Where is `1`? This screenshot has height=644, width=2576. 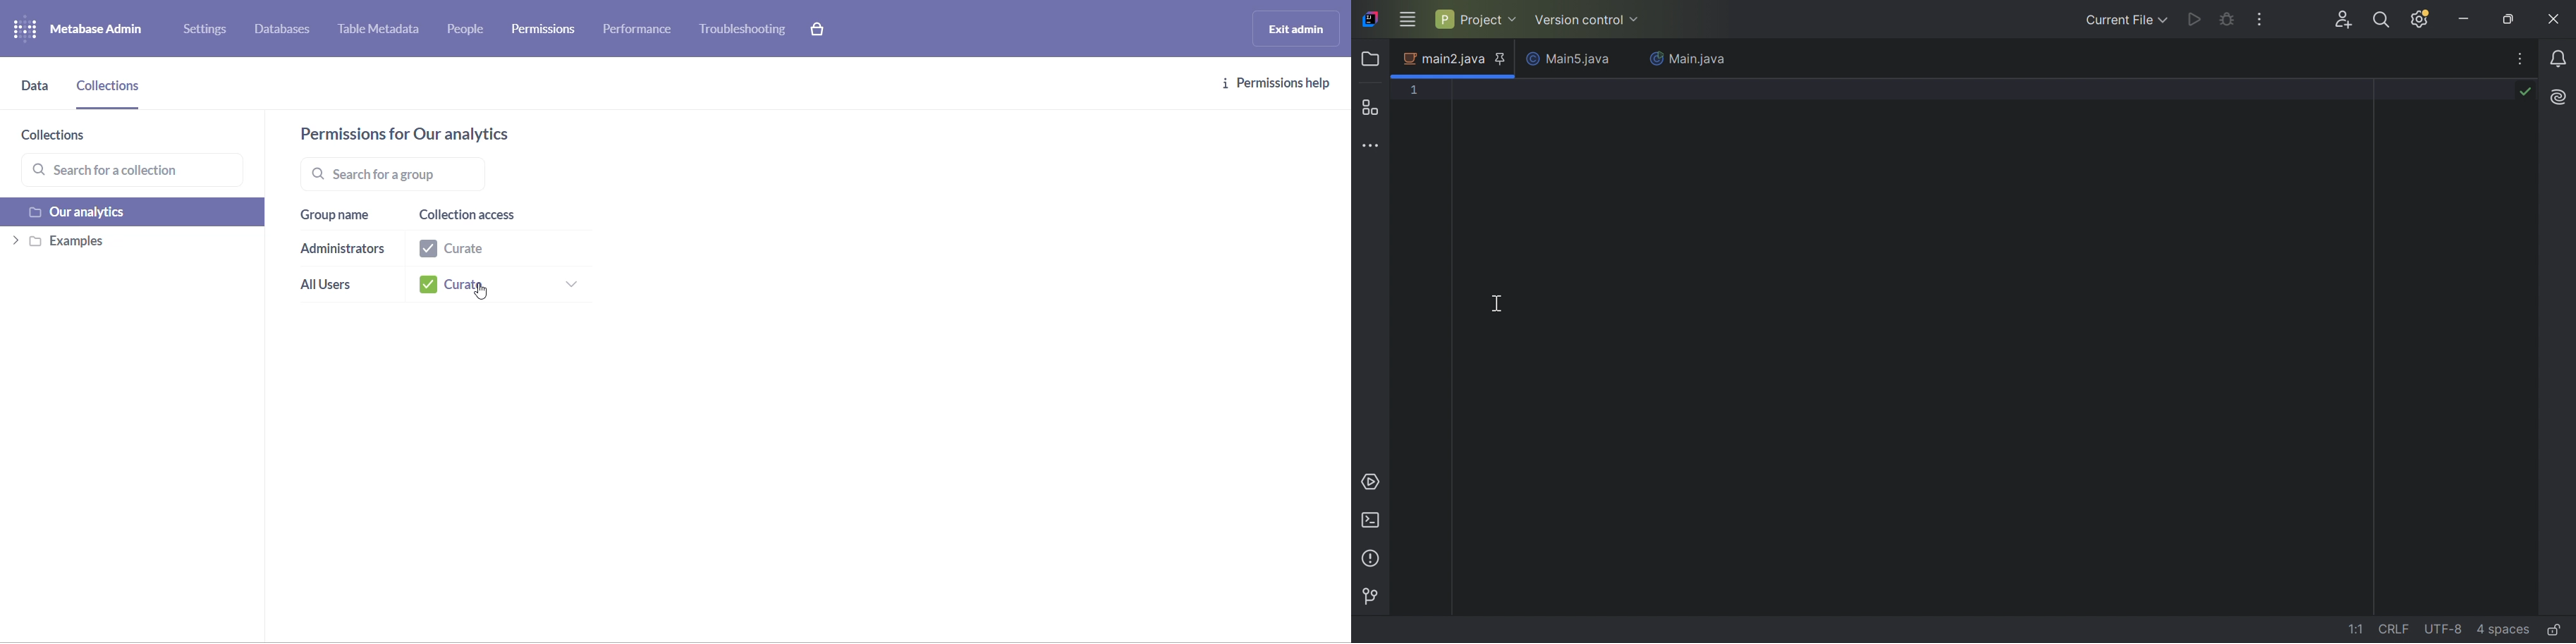 1 is located at coordinates (1415, 89).